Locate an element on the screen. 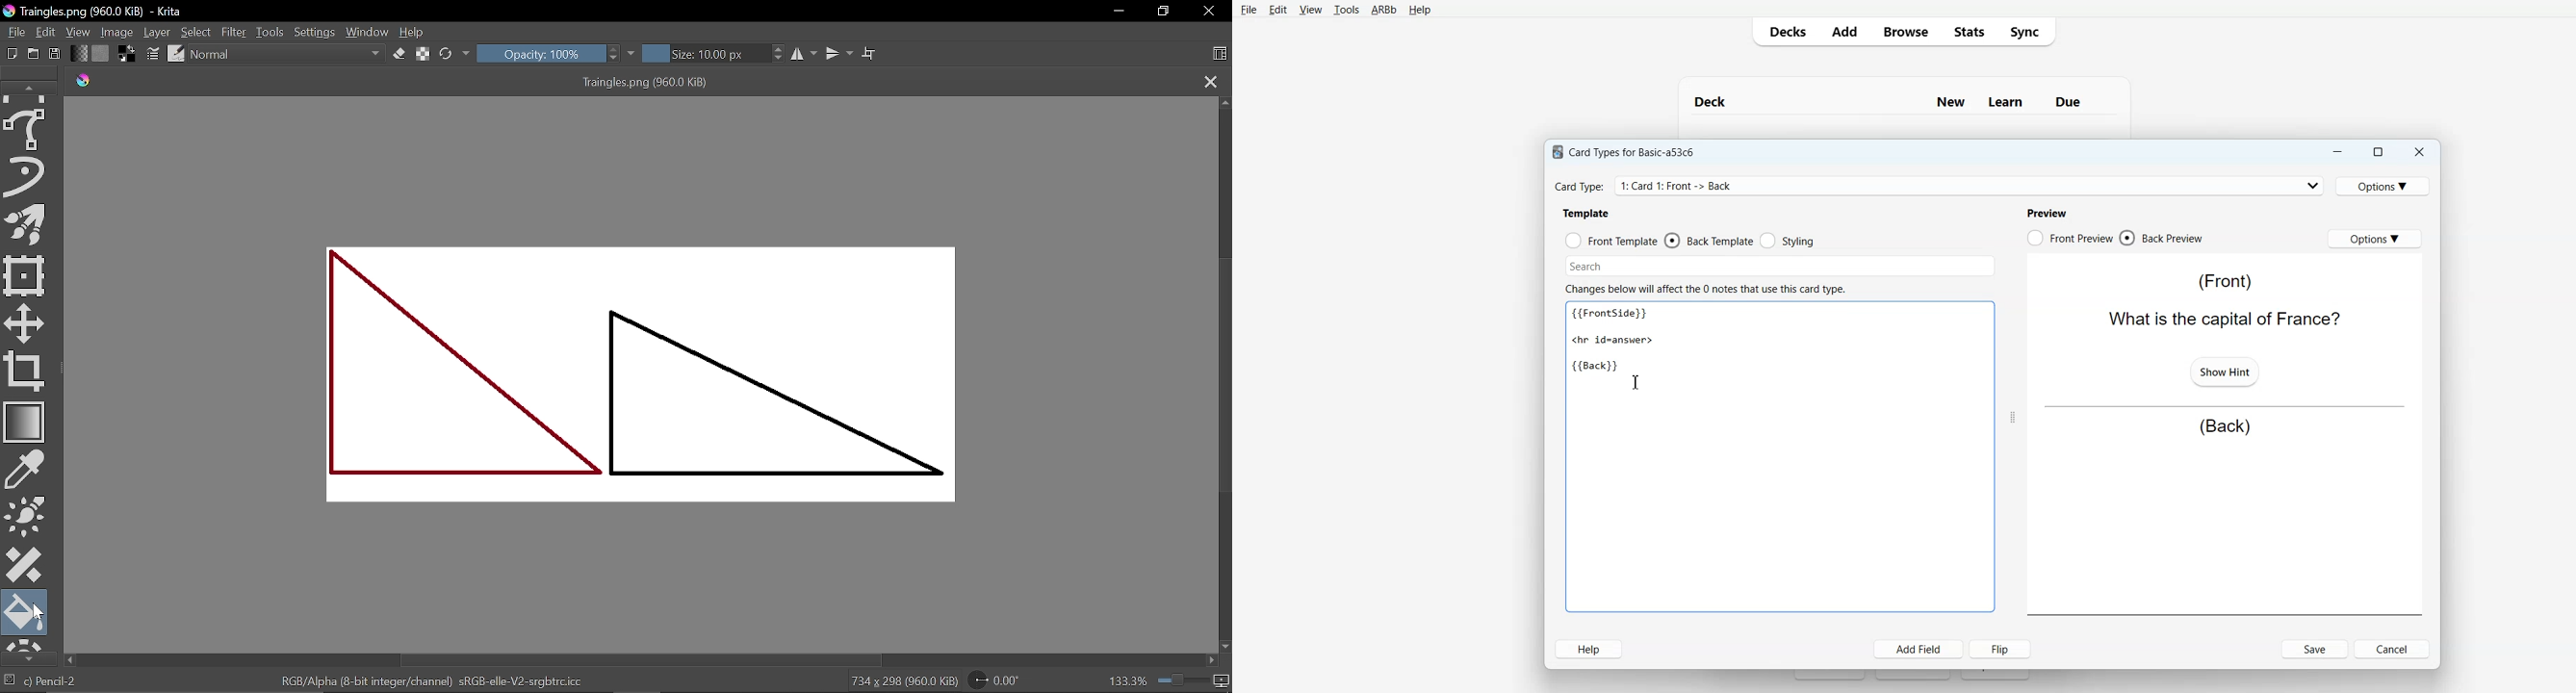 The width and height of the screenshot is (2576, 700). Horizontal scrollbar is located at coordinates (635, 661).